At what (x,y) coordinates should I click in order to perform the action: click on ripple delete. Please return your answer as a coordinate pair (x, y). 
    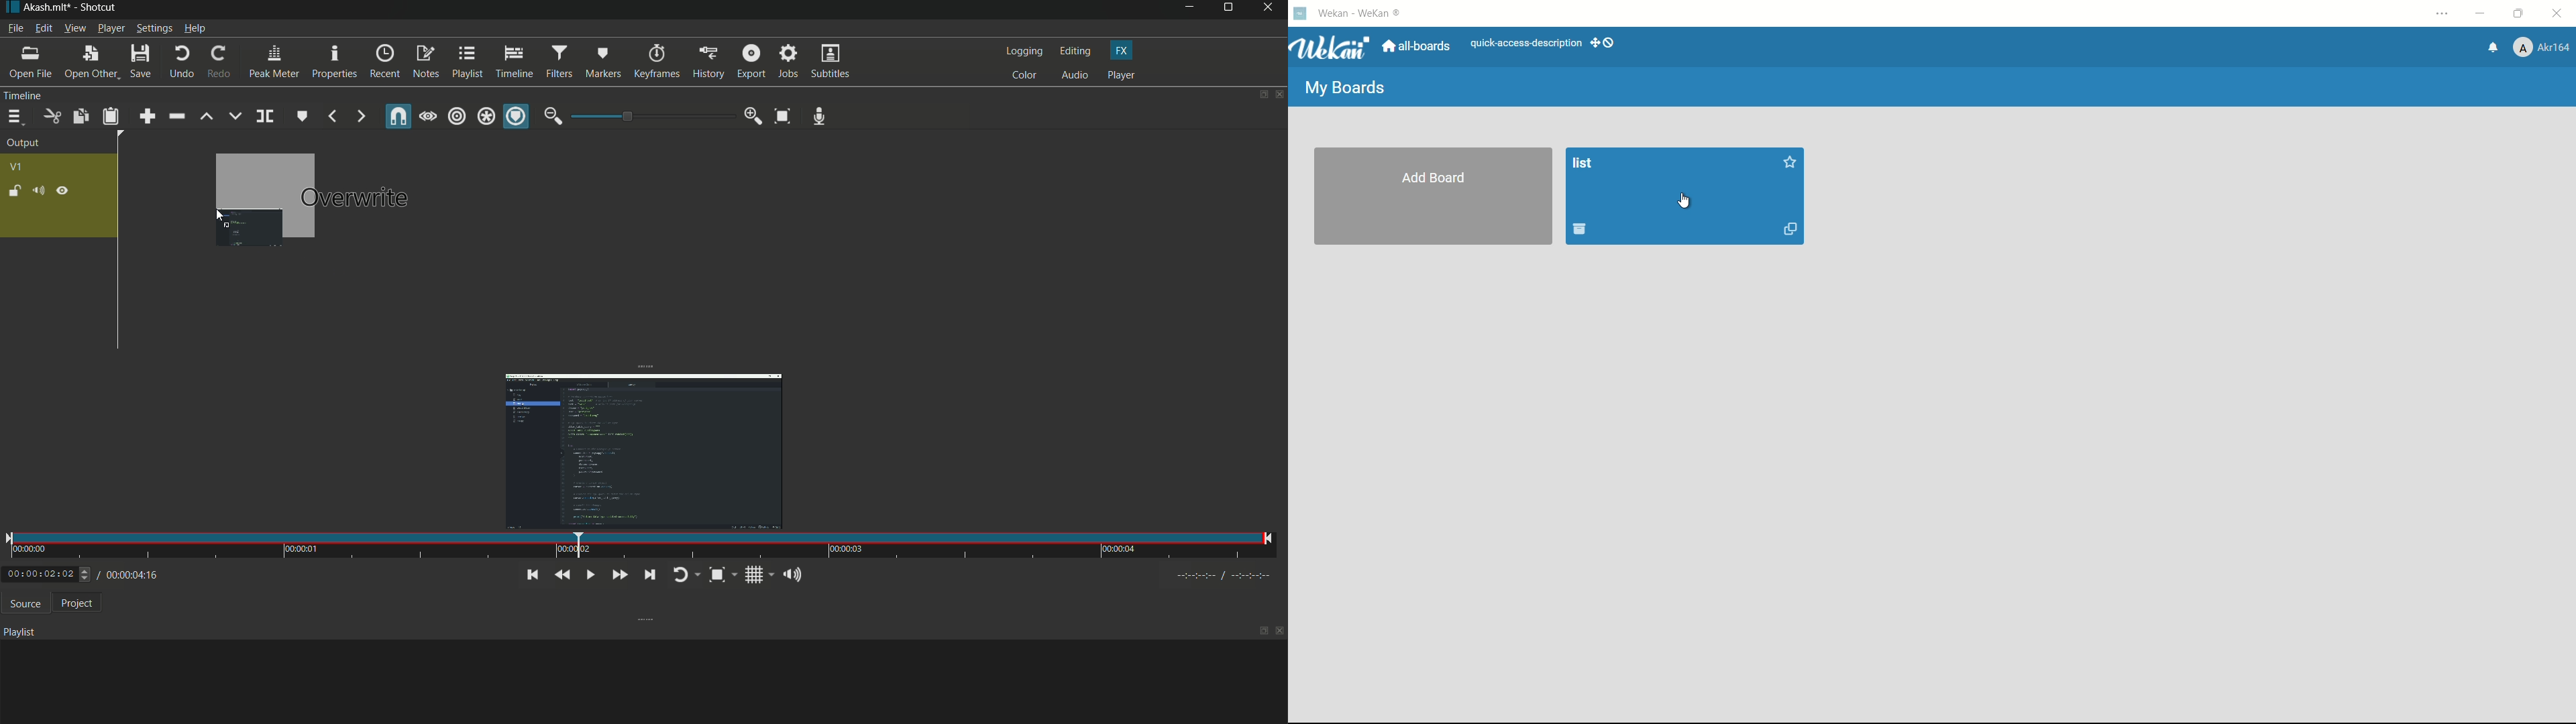
    Looking at the image, I should click on (176, 116).